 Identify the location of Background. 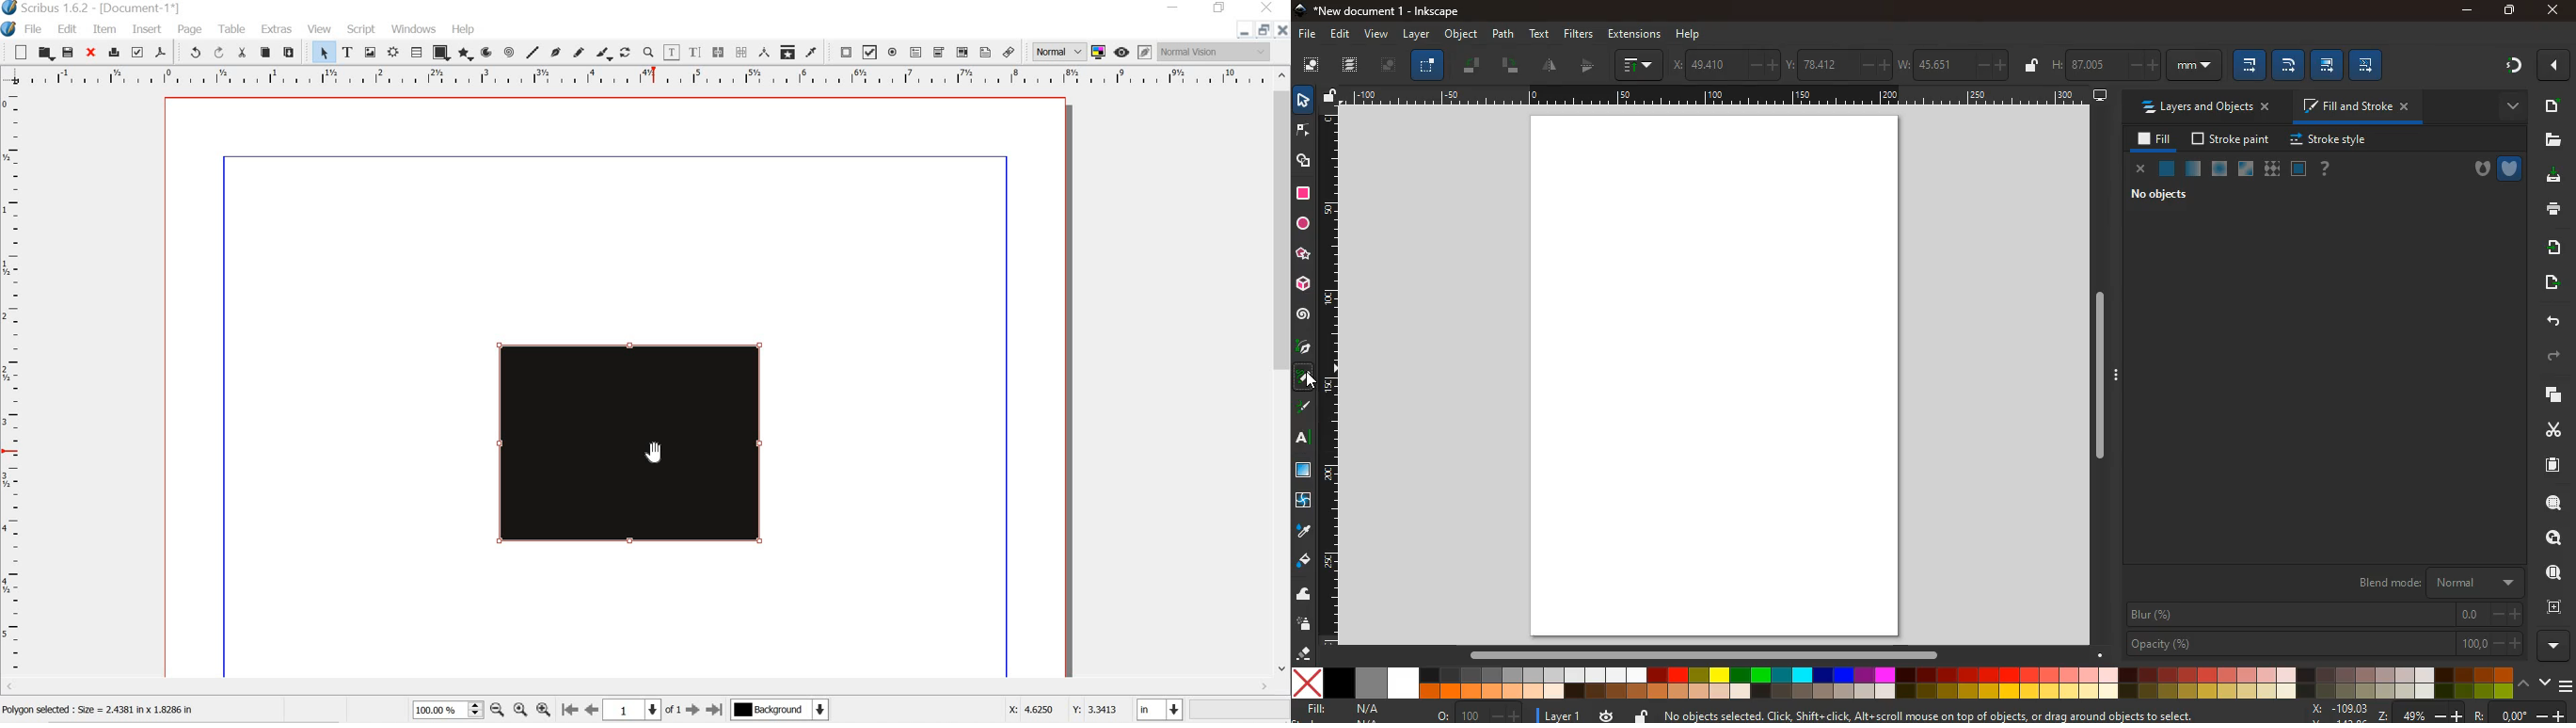
(780, 710).